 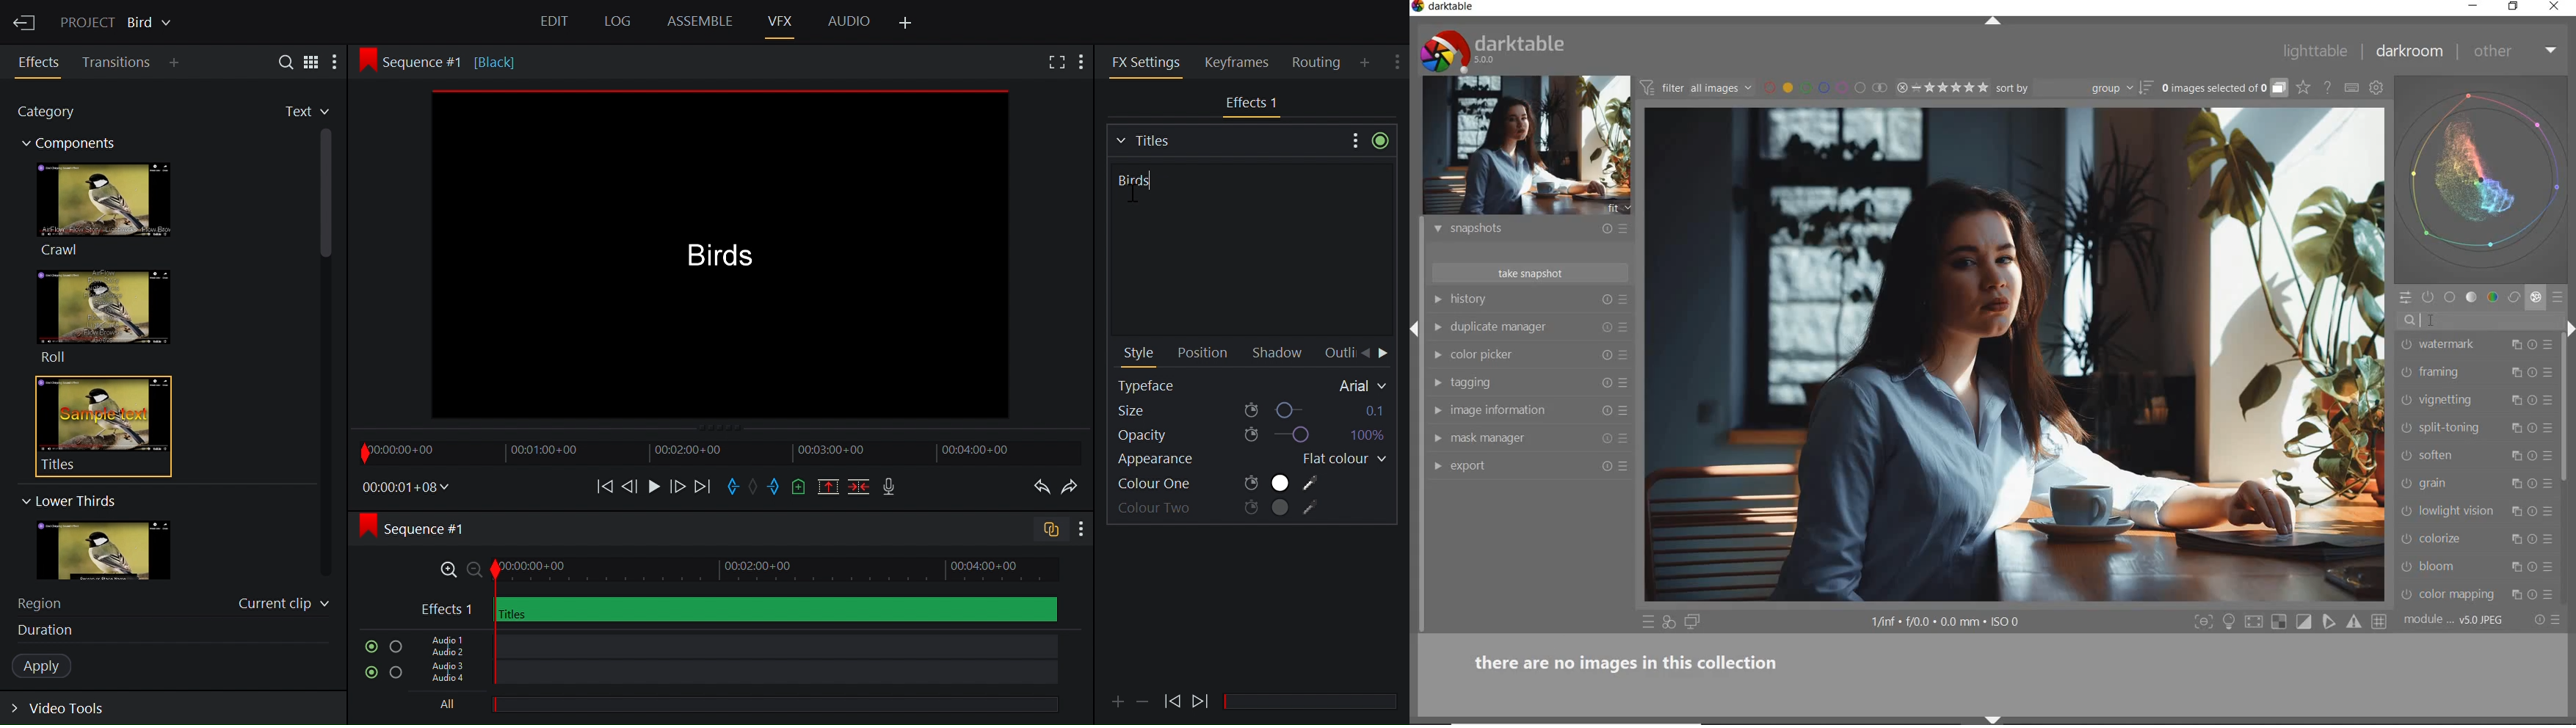 I want to click on other, so click(x=2518, y=51).